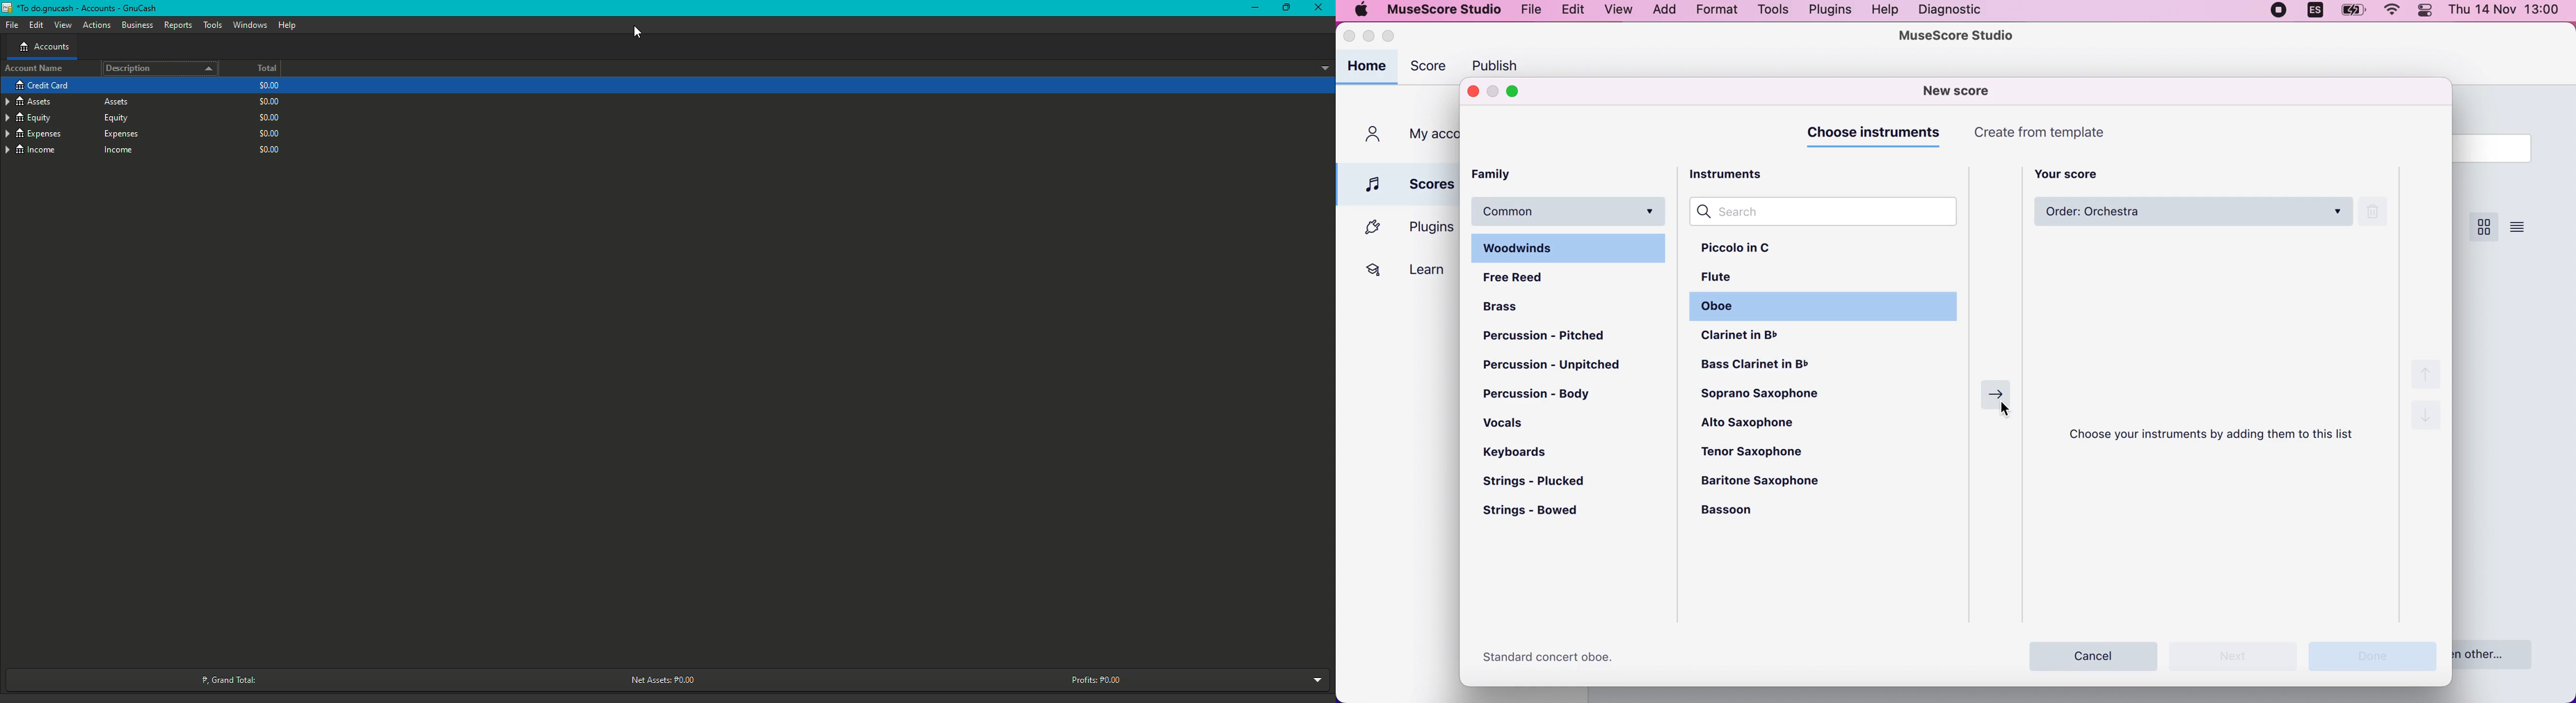 The width and height of the screenshot is (2576, 728). I want to click on $0, so click(263, 119).